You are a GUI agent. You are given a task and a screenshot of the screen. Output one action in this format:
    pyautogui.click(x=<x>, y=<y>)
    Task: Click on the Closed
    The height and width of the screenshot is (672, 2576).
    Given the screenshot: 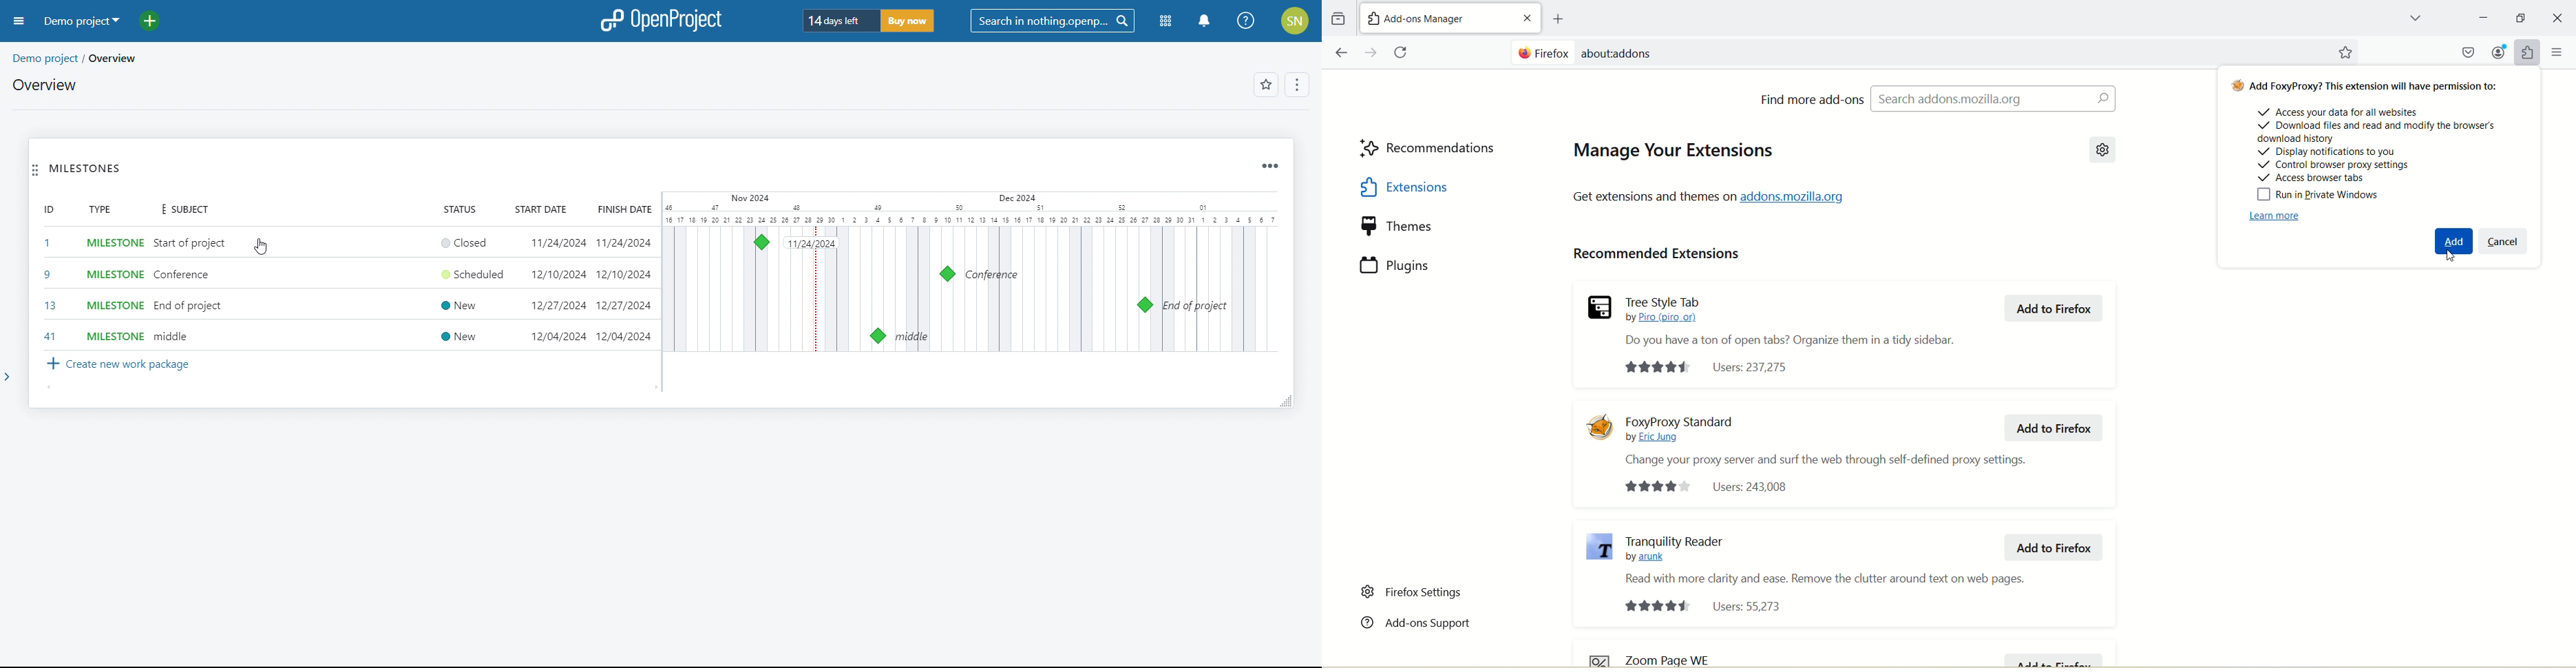 What is the action you would take?
    pyautogui.click(x=458, y=240)
    